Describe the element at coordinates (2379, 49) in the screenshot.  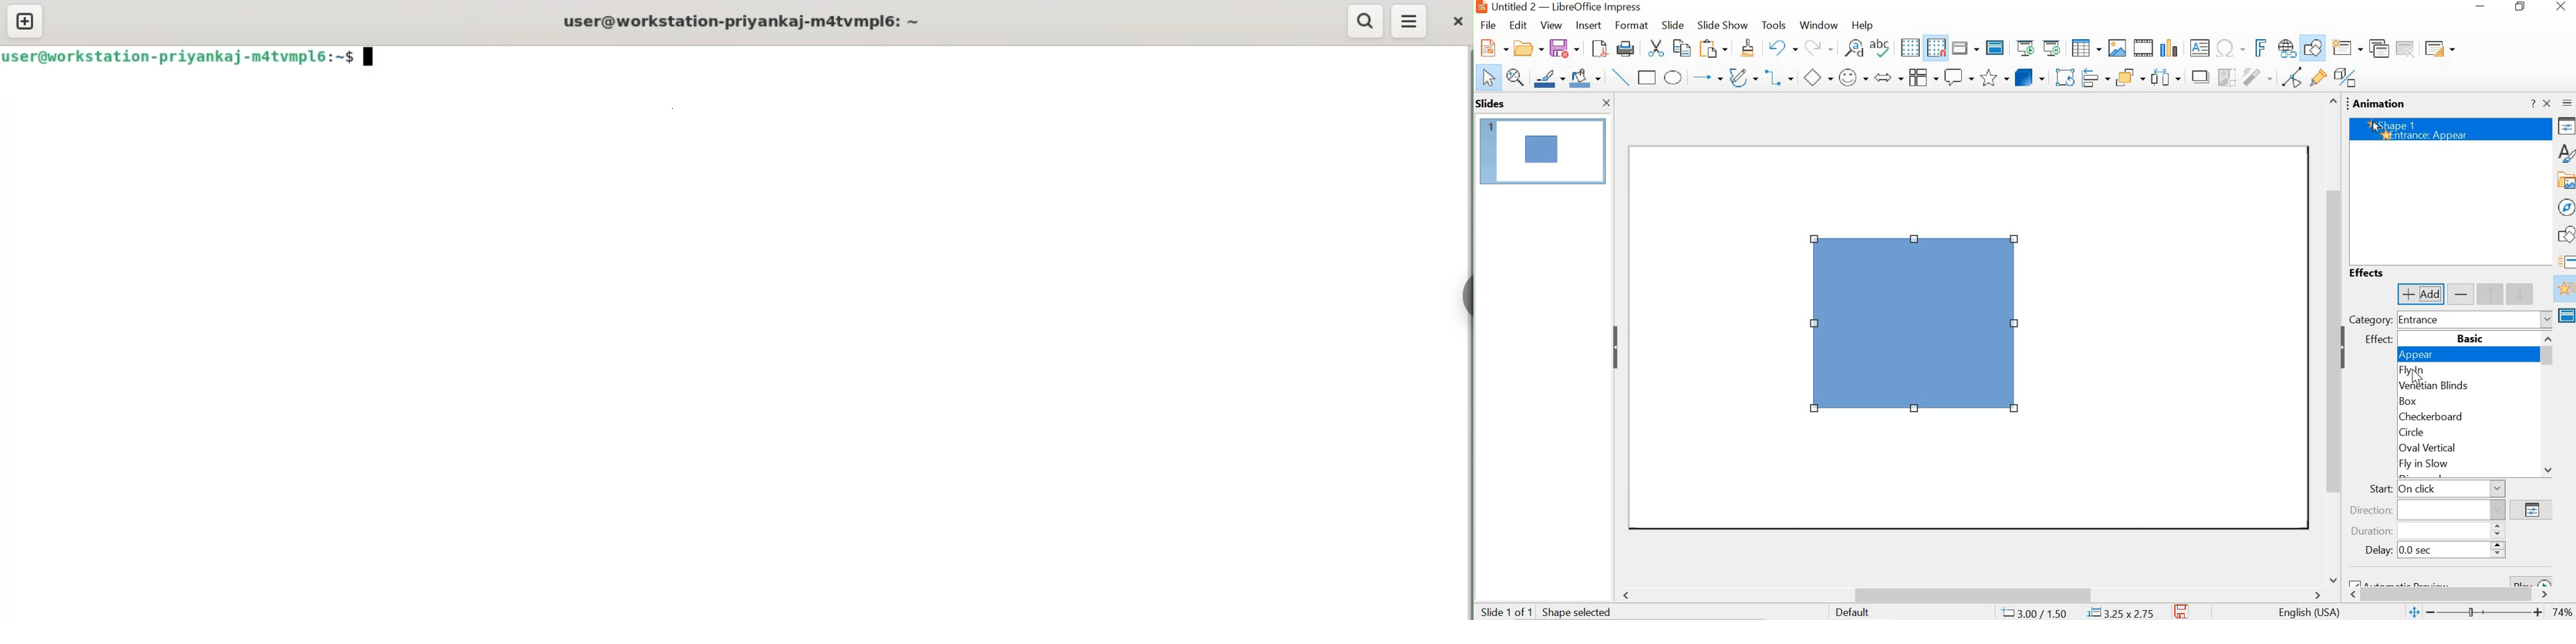
I see `duplicate slide` at that location.